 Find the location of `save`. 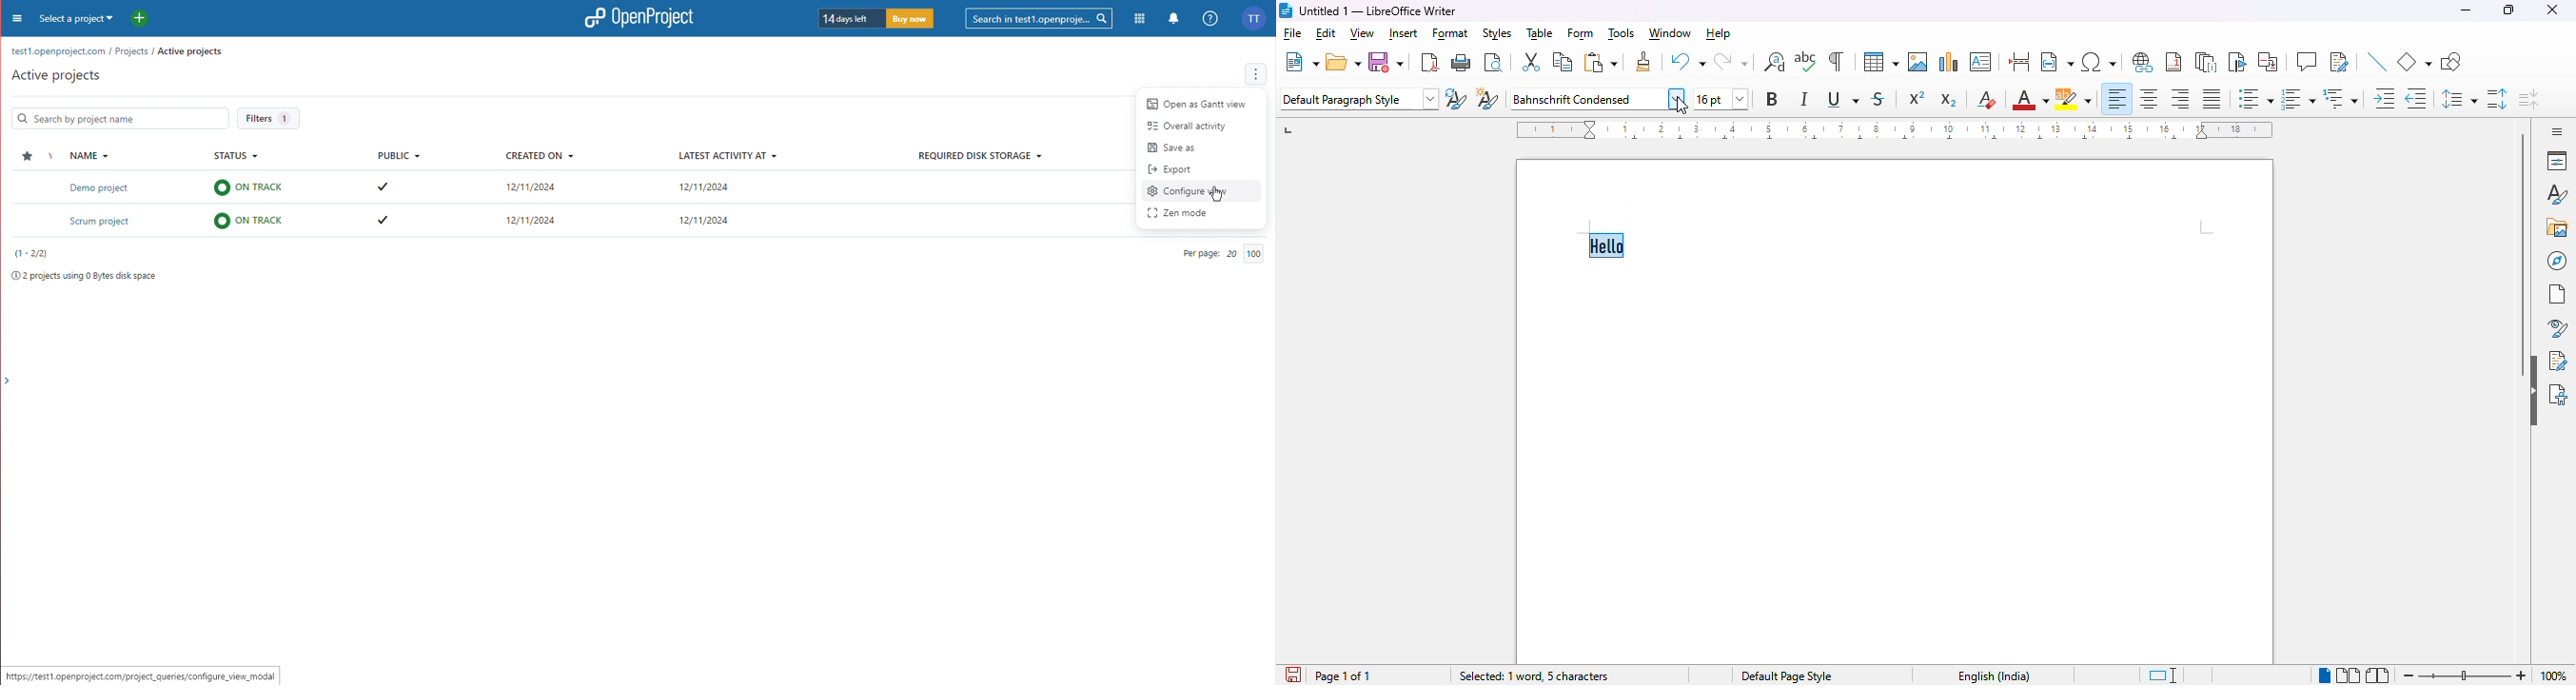

save is located at coordinates (1386, 62).